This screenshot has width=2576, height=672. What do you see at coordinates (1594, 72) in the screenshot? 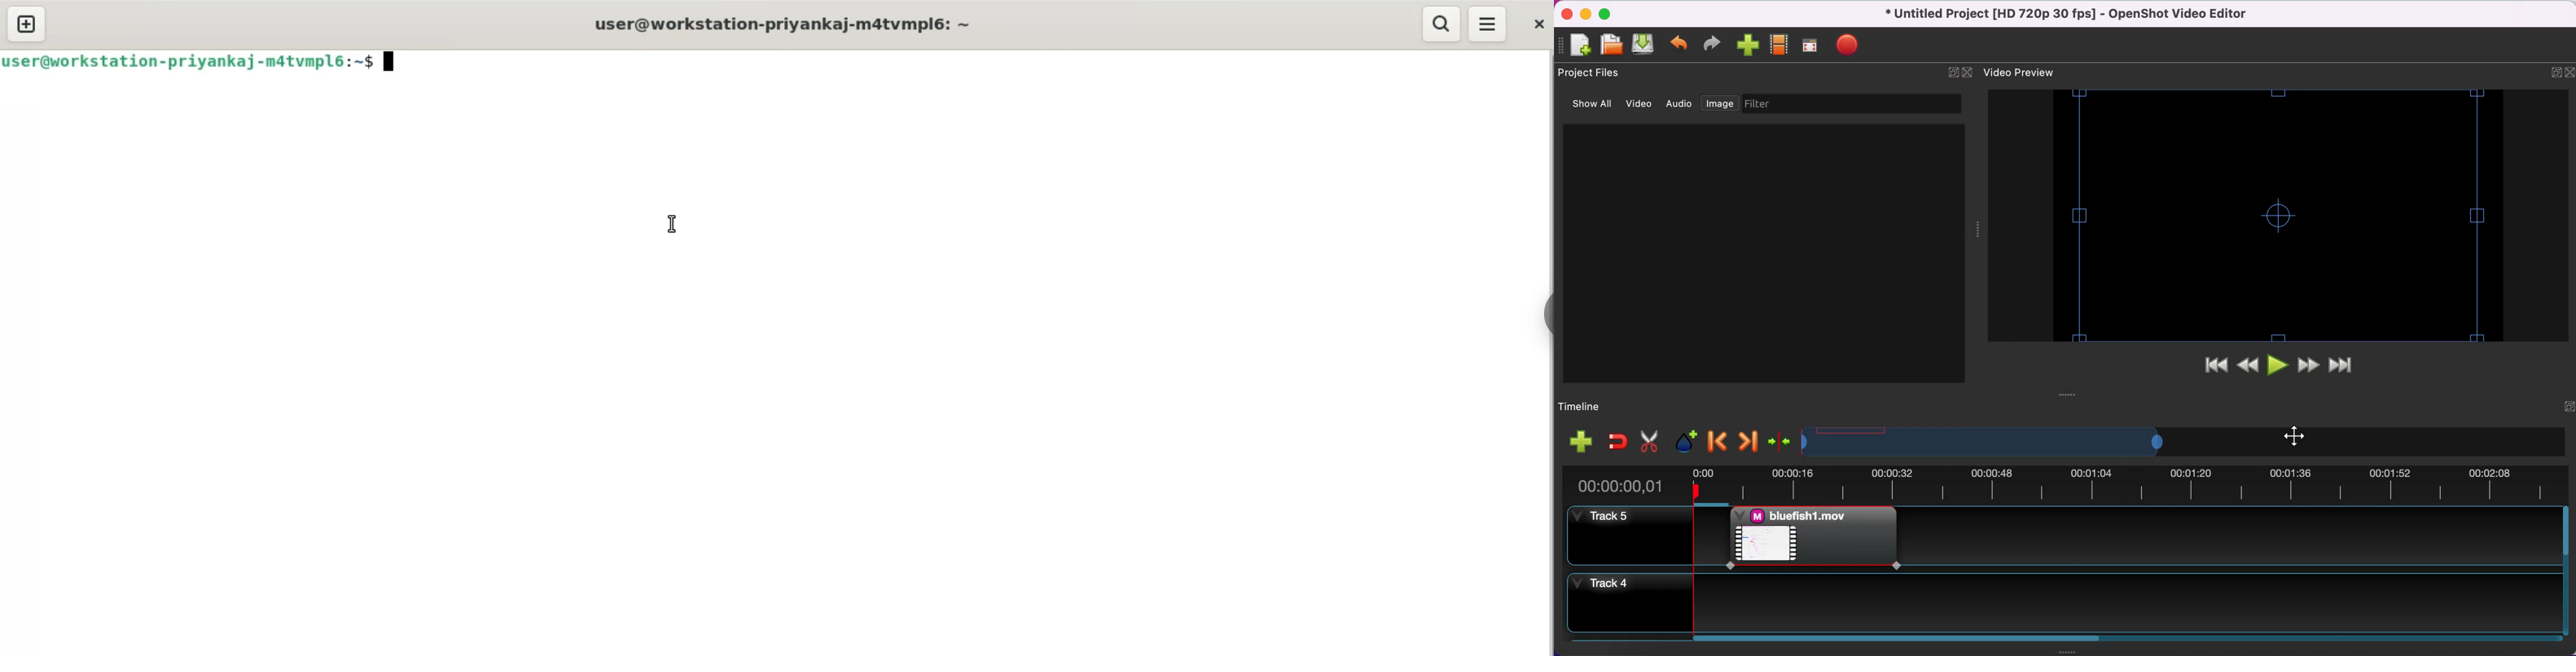
I see `project files` at bounding box center [1594, 72].